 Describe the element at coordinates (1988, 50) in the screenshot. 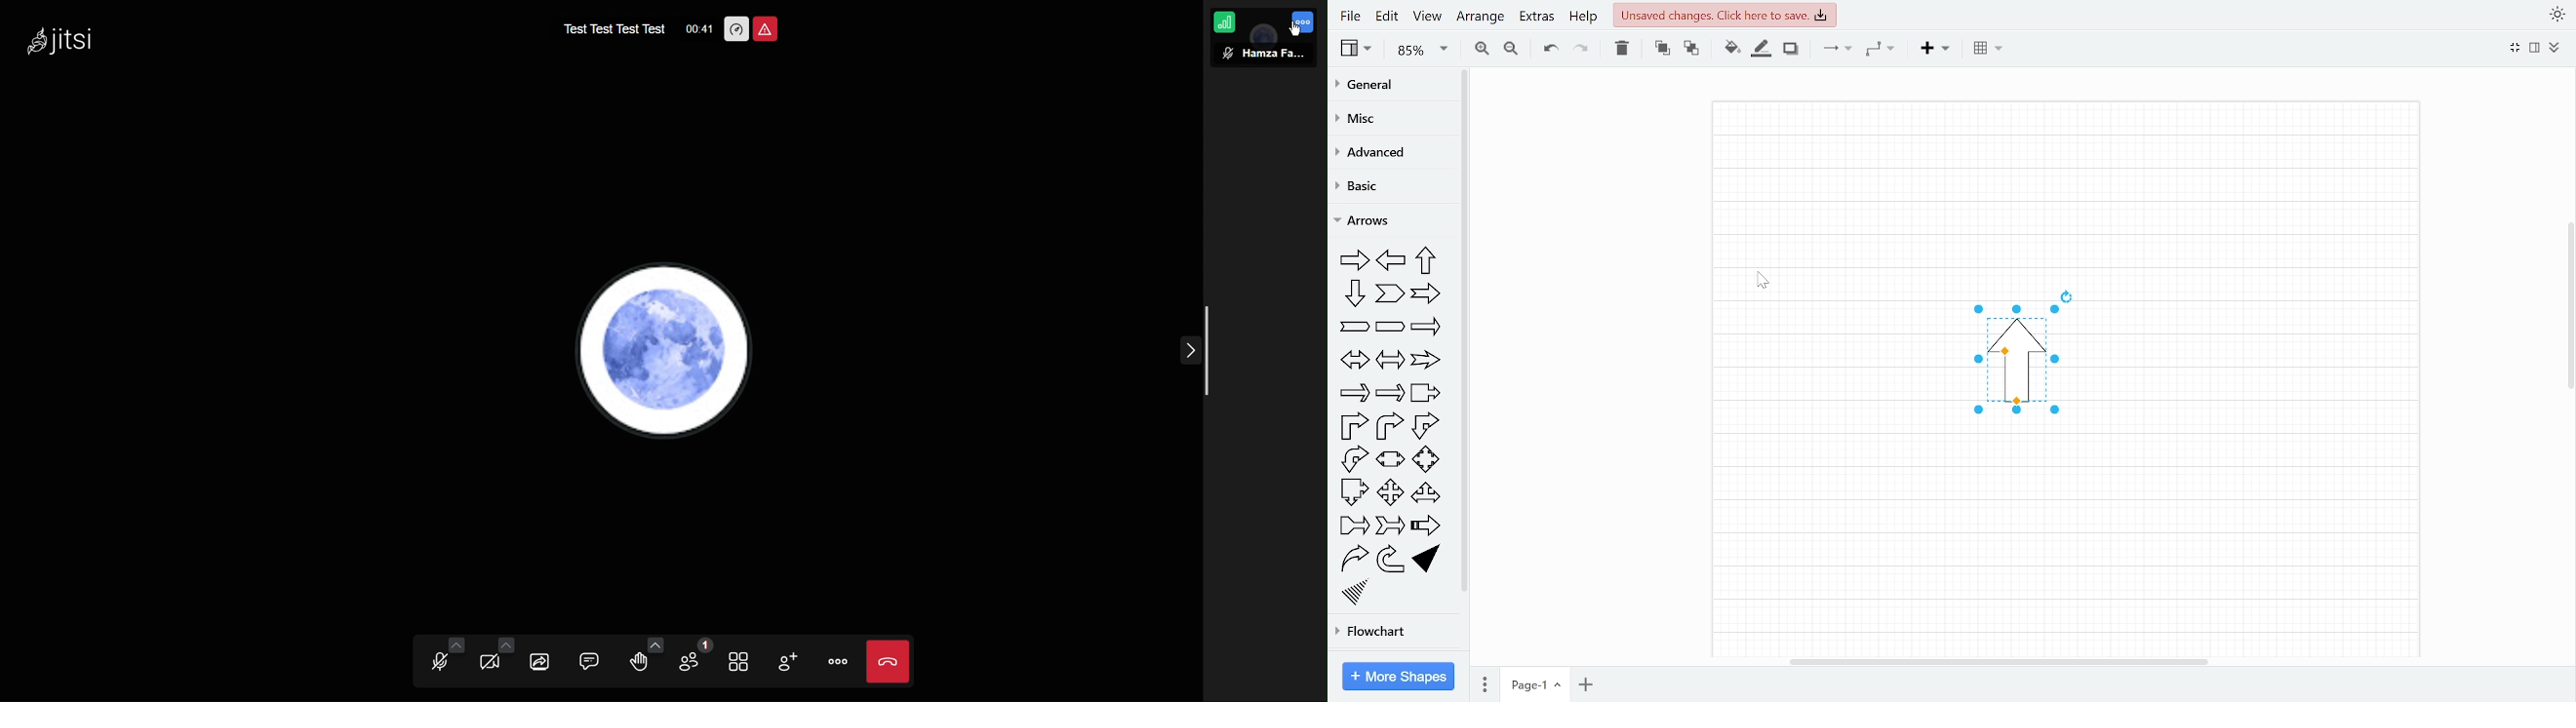

I see `Table` at that location.